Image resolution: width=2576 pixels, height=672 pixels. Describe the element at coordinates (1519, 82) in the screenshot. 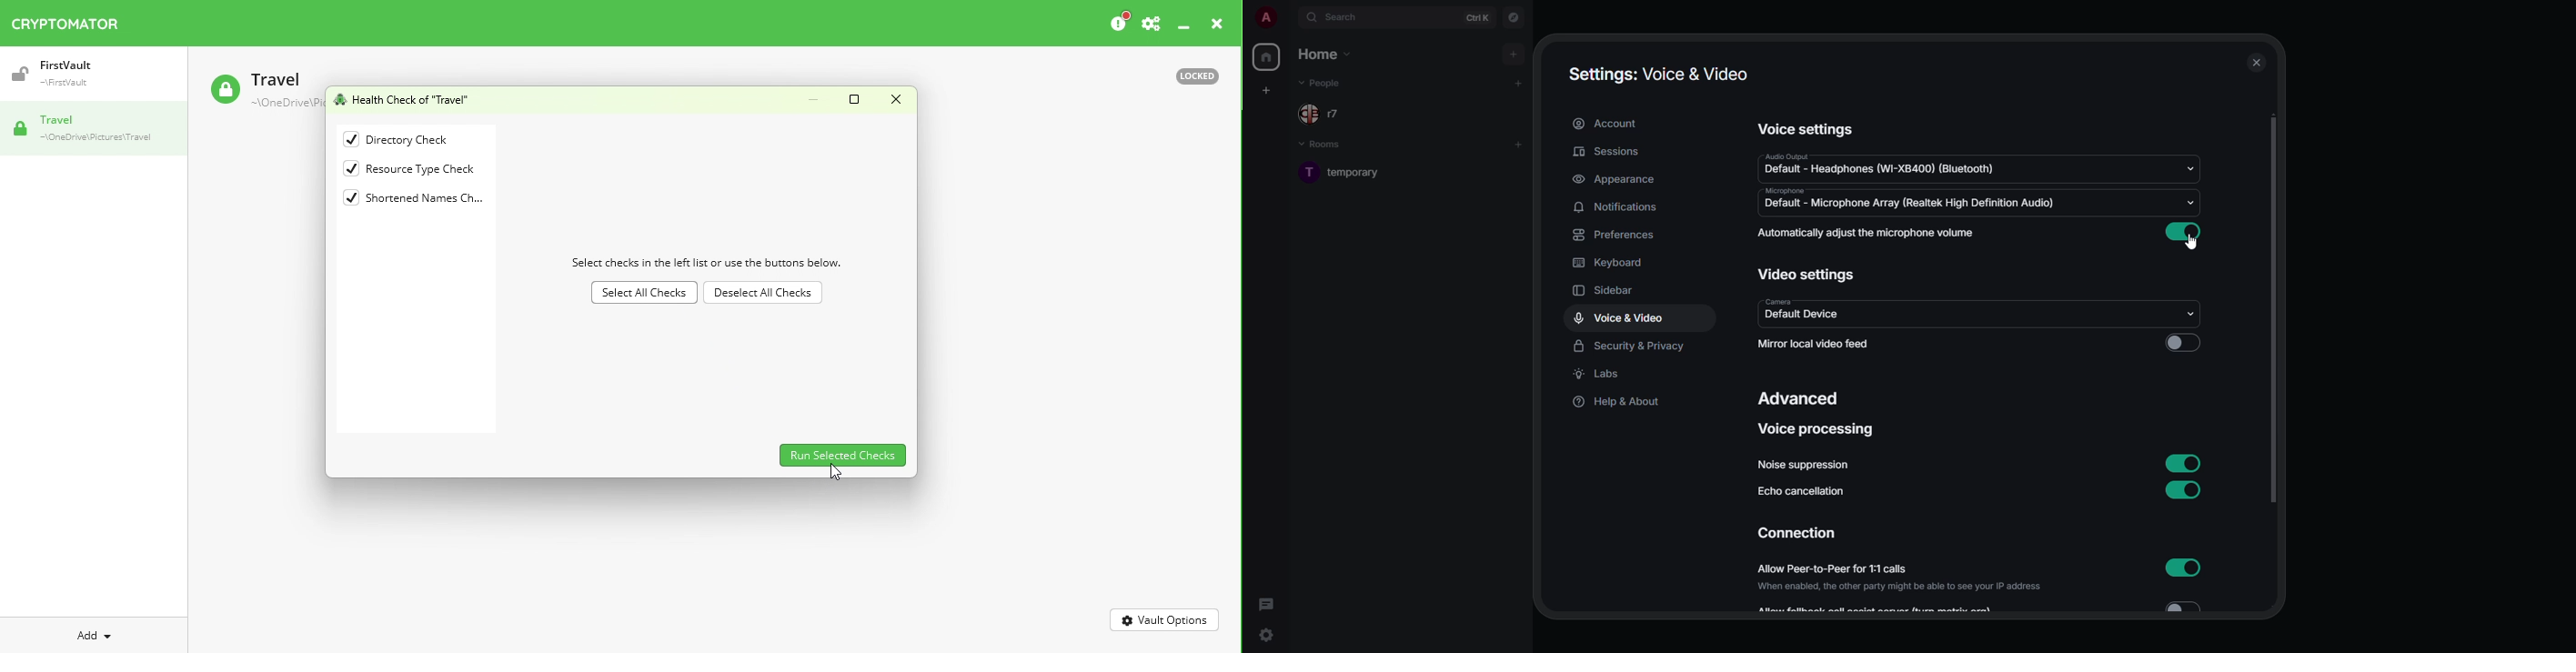

I see `add` at that location.